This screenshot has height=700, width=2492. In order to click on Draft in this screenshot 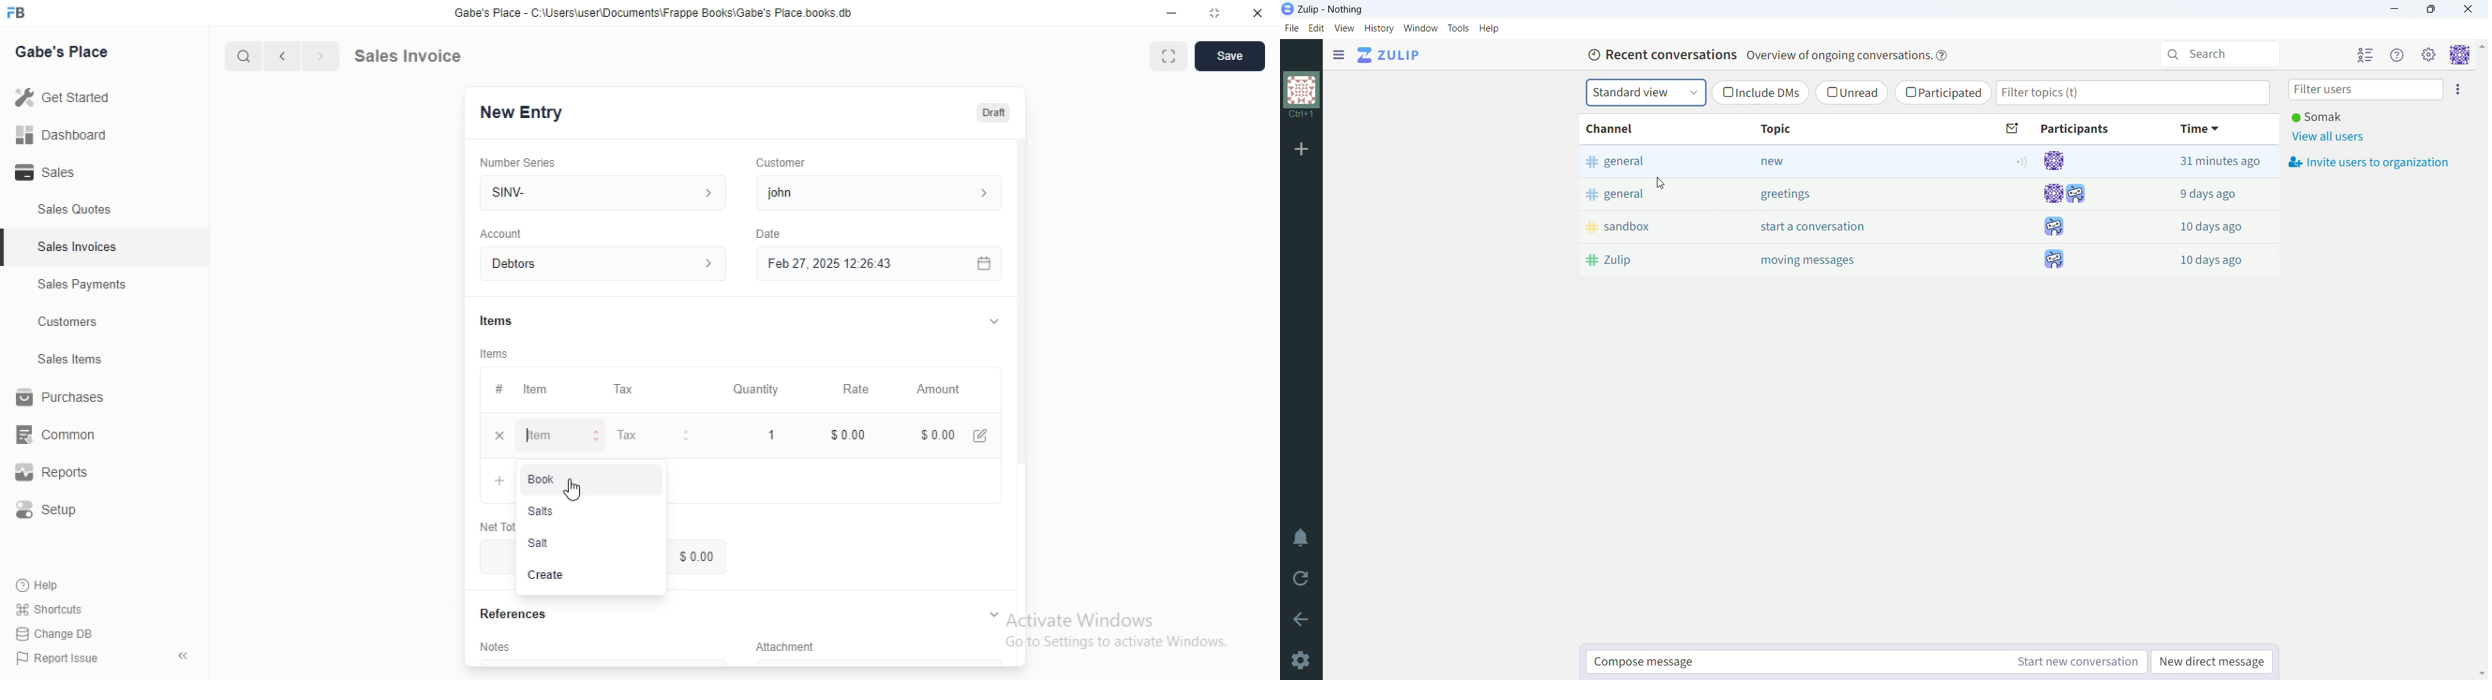, I will do `click(995, 113)`.